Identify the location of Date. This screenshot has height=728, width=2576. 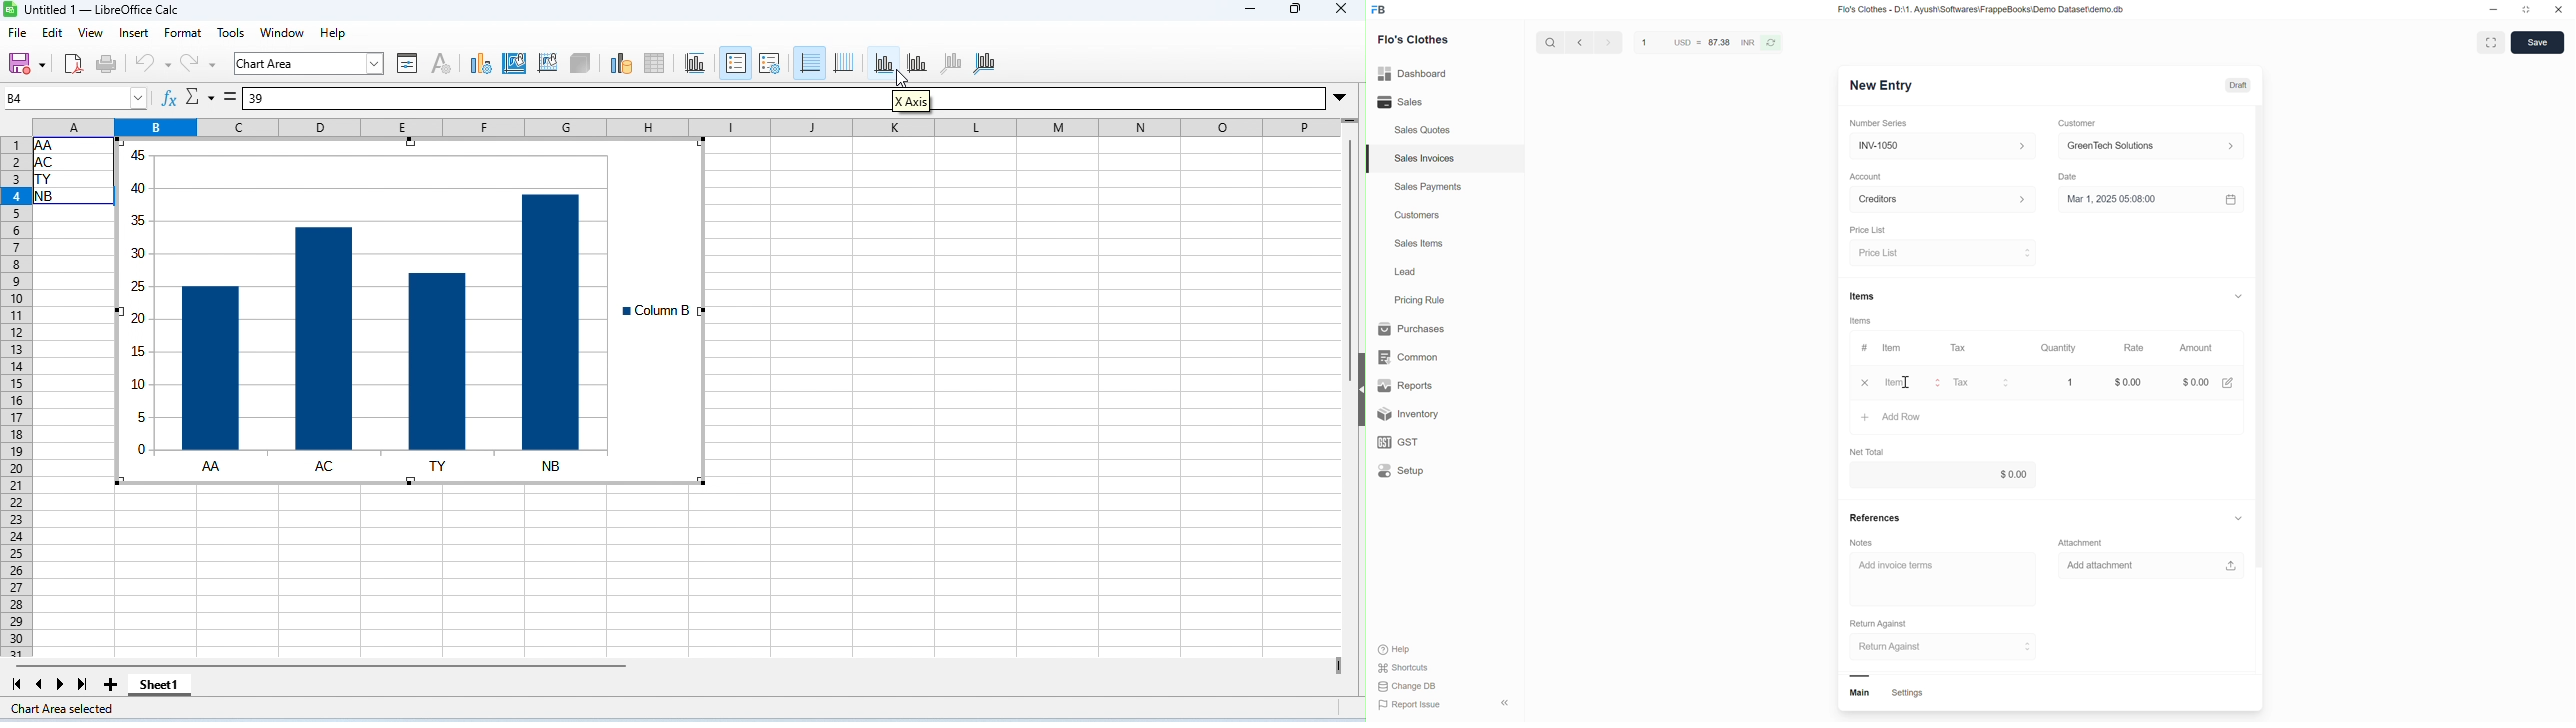
(2071, 177).